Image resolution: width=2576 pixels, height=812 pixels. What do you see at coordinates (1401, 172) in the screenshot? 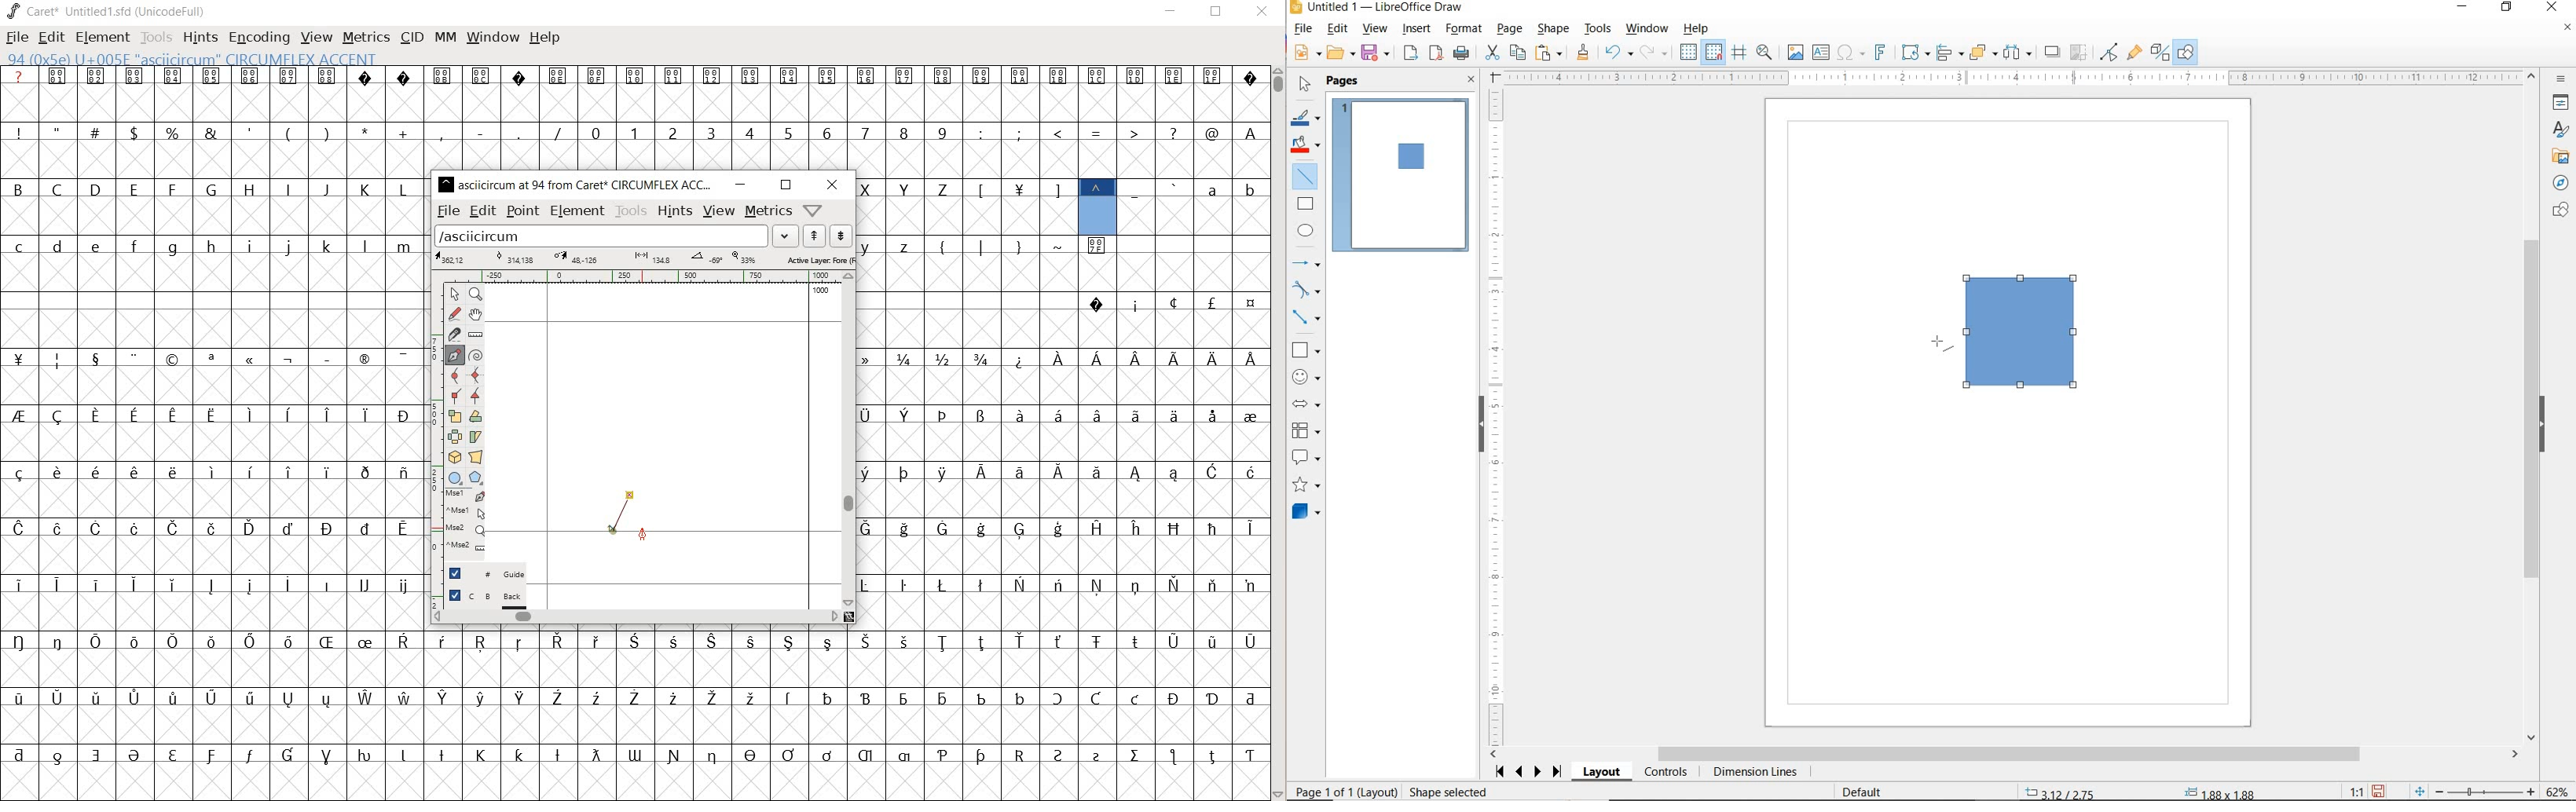
I see `INSERT LINE` at bounding box center [1401, 172].